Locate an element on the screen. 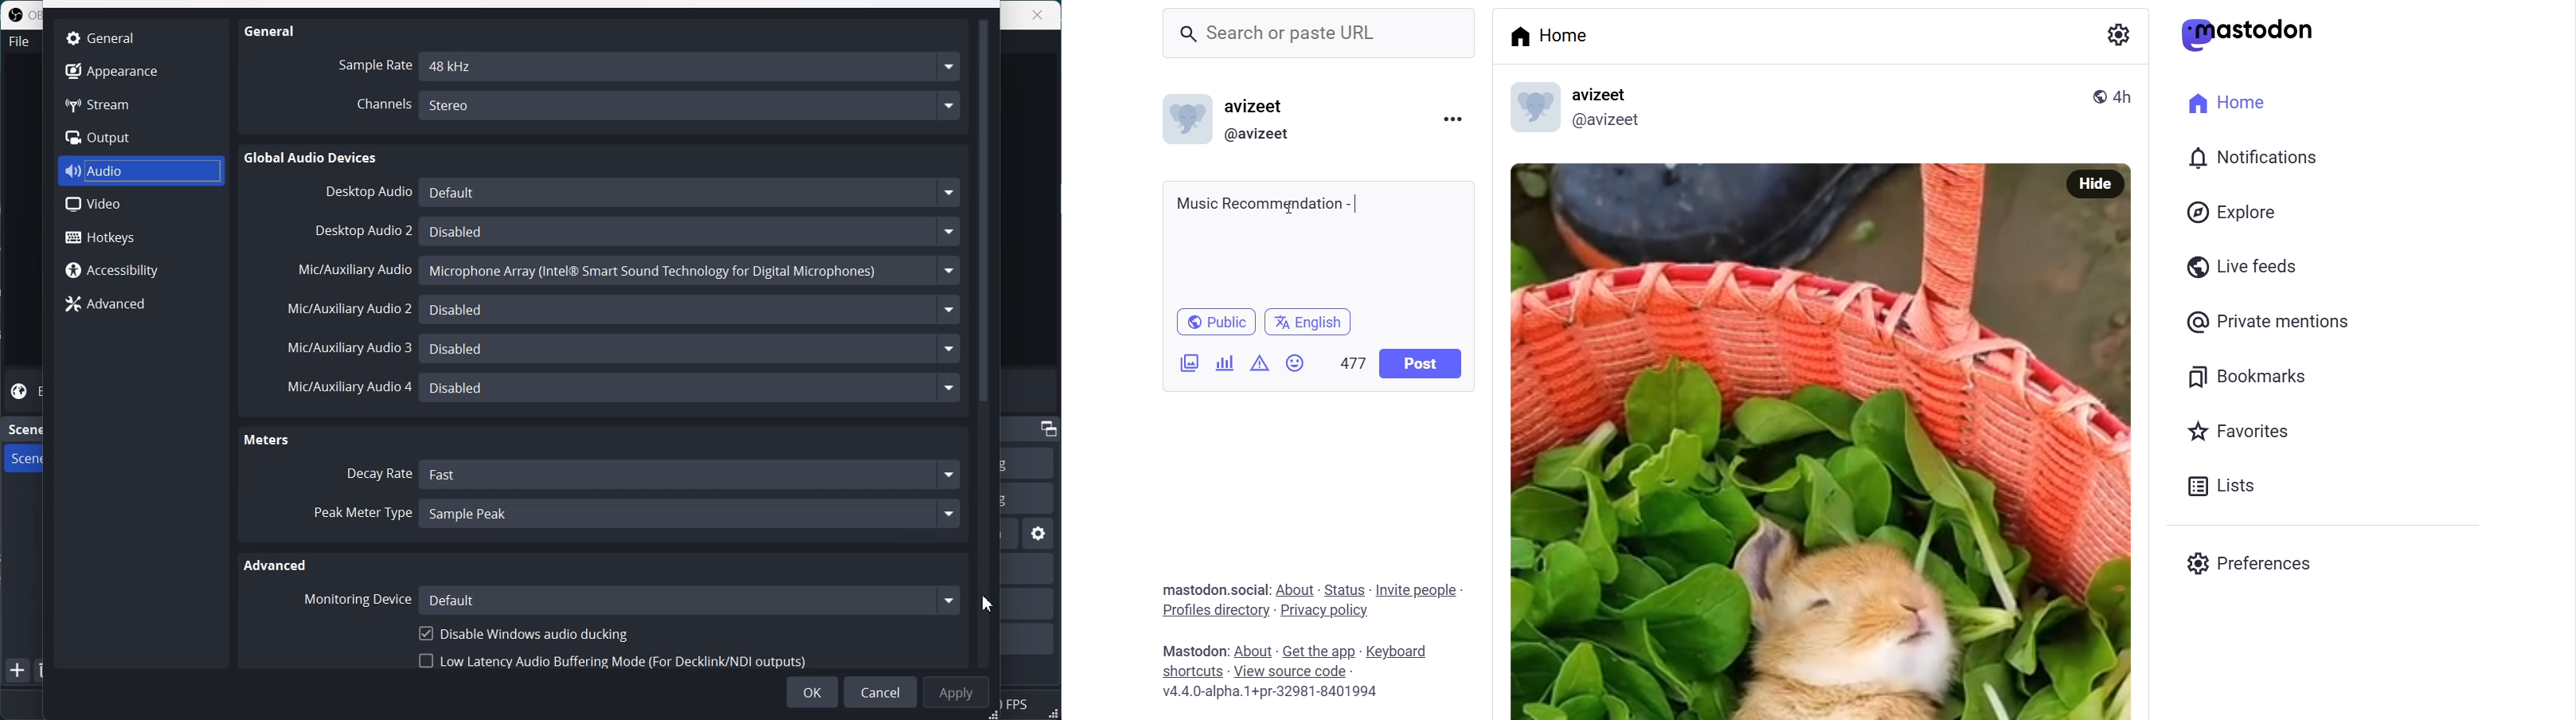 The height and width of the screenshot is (728, 2576). Output is located at coordinates (111, 138).